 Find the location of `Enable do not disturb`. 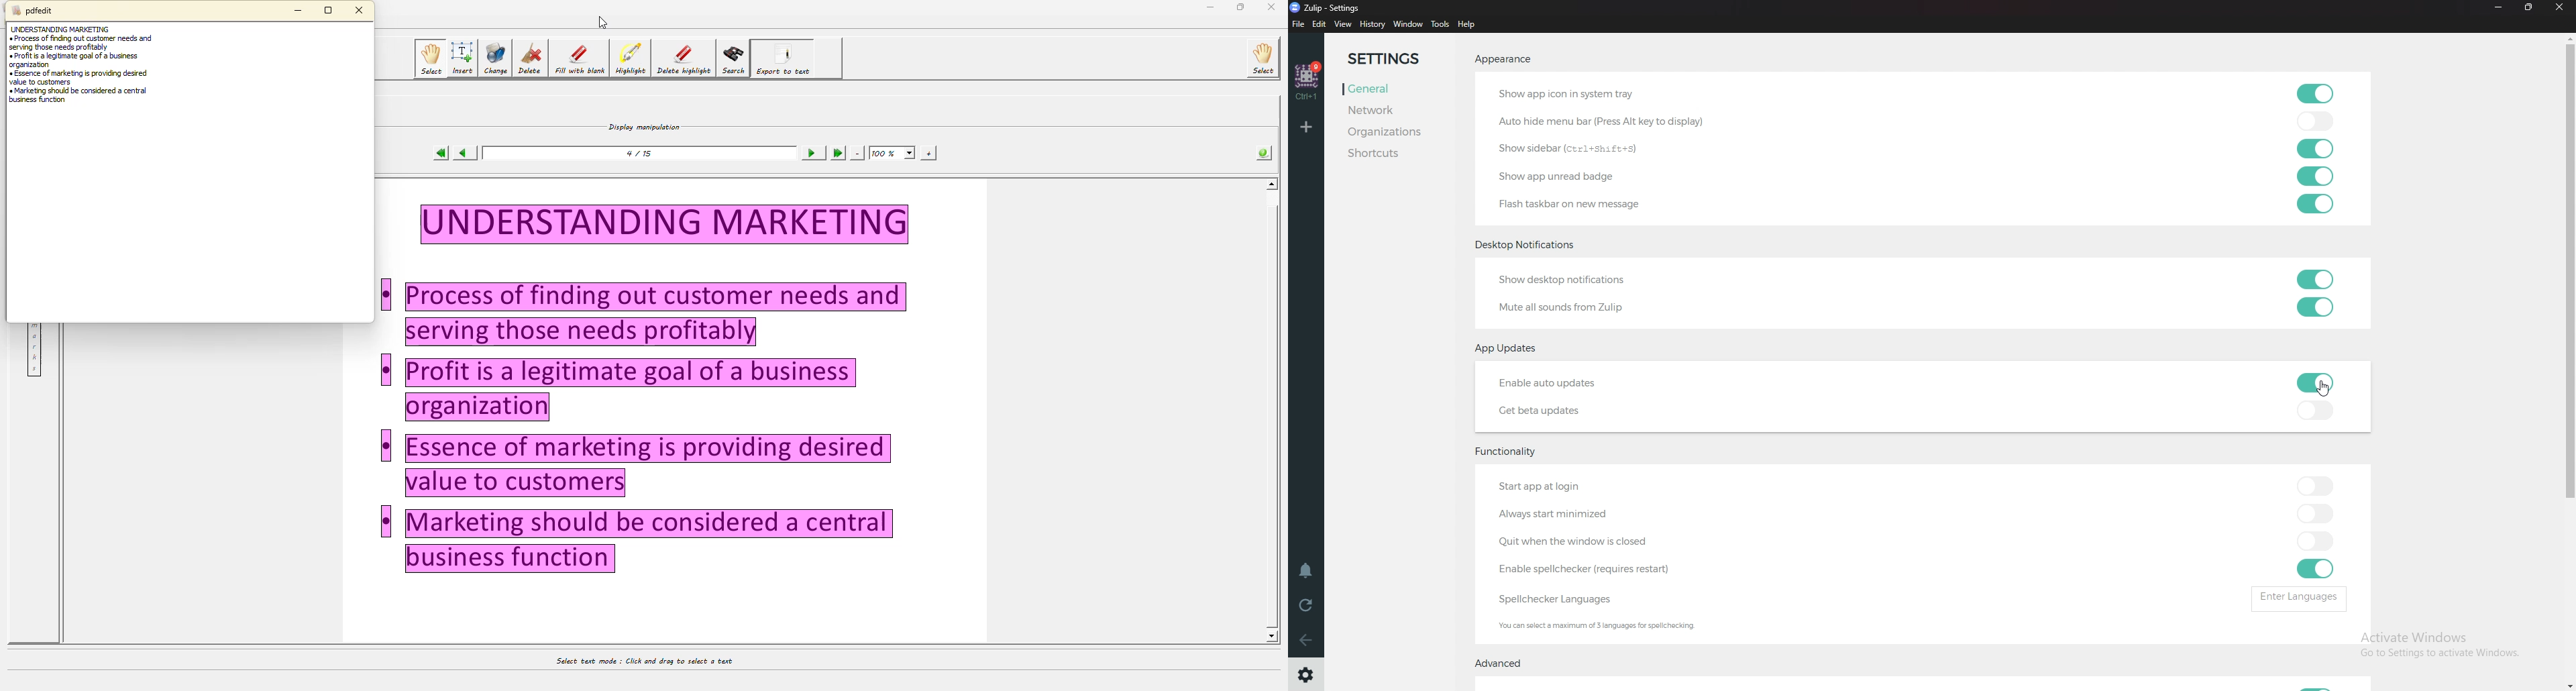

Enable do not disturb is located at coordinates (1306, 570).